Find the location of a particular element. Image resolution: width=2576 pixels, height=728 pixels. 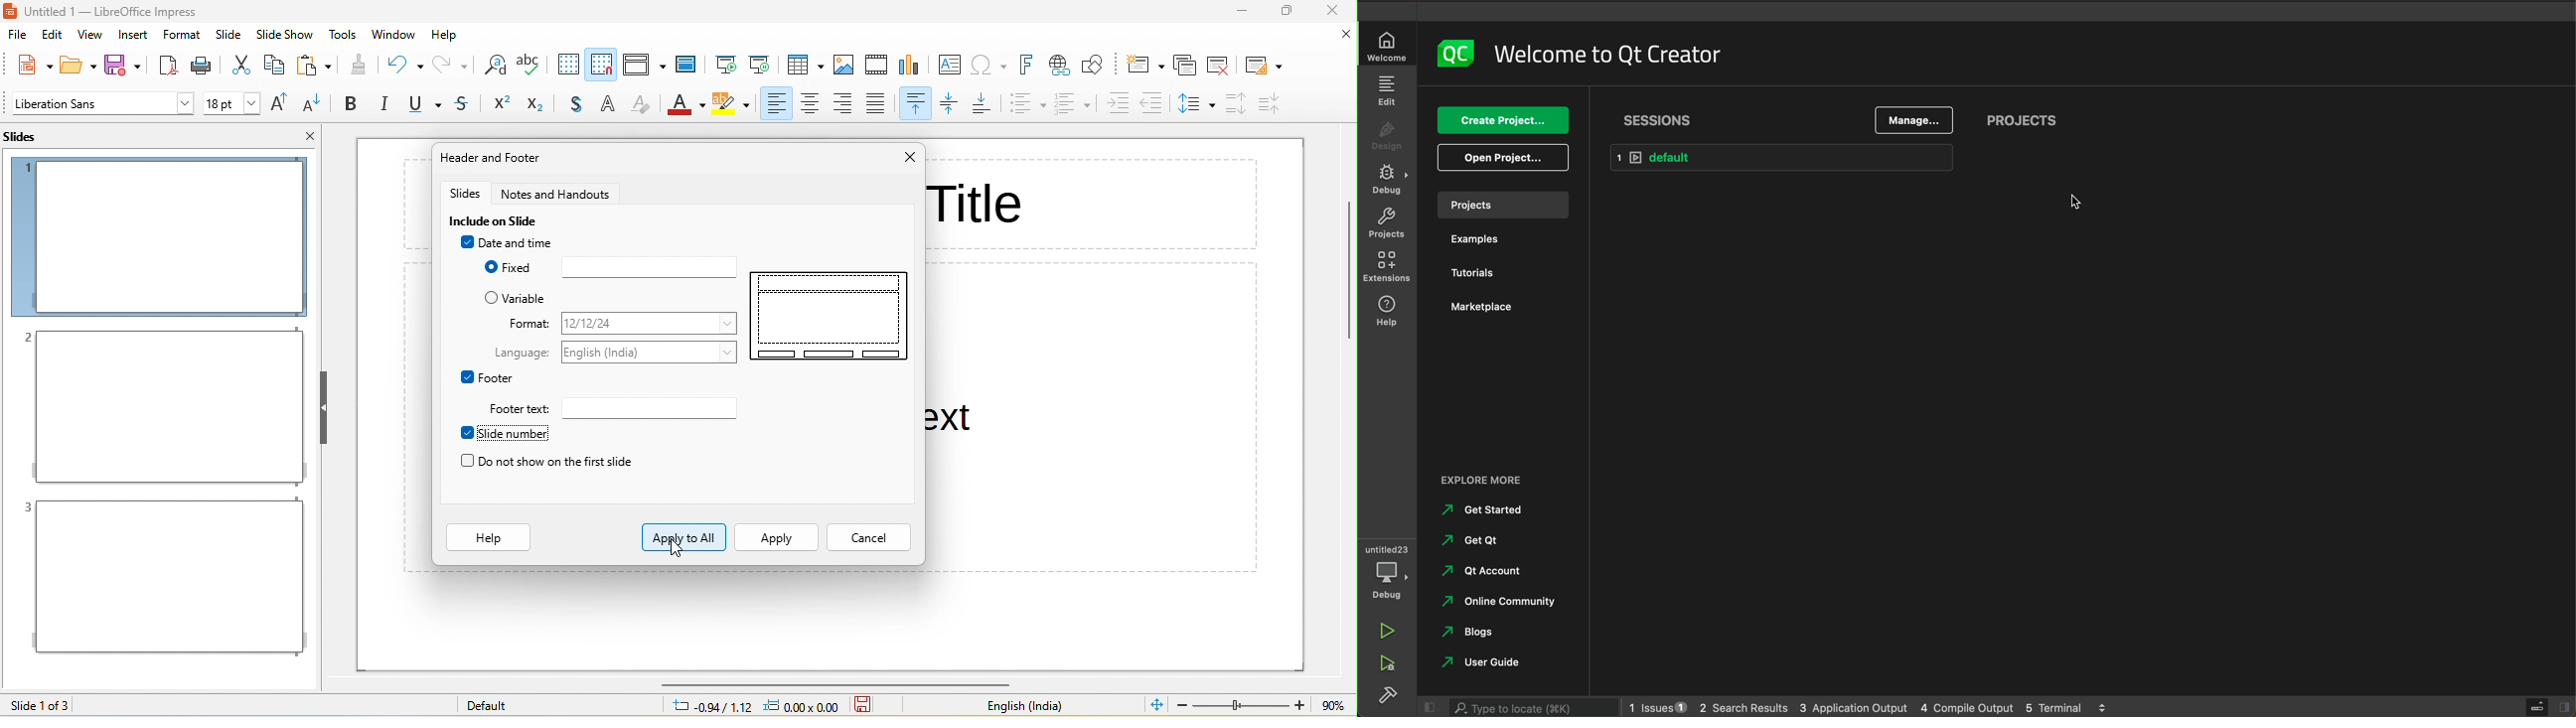

logo is located at coordinates (1457, 55).